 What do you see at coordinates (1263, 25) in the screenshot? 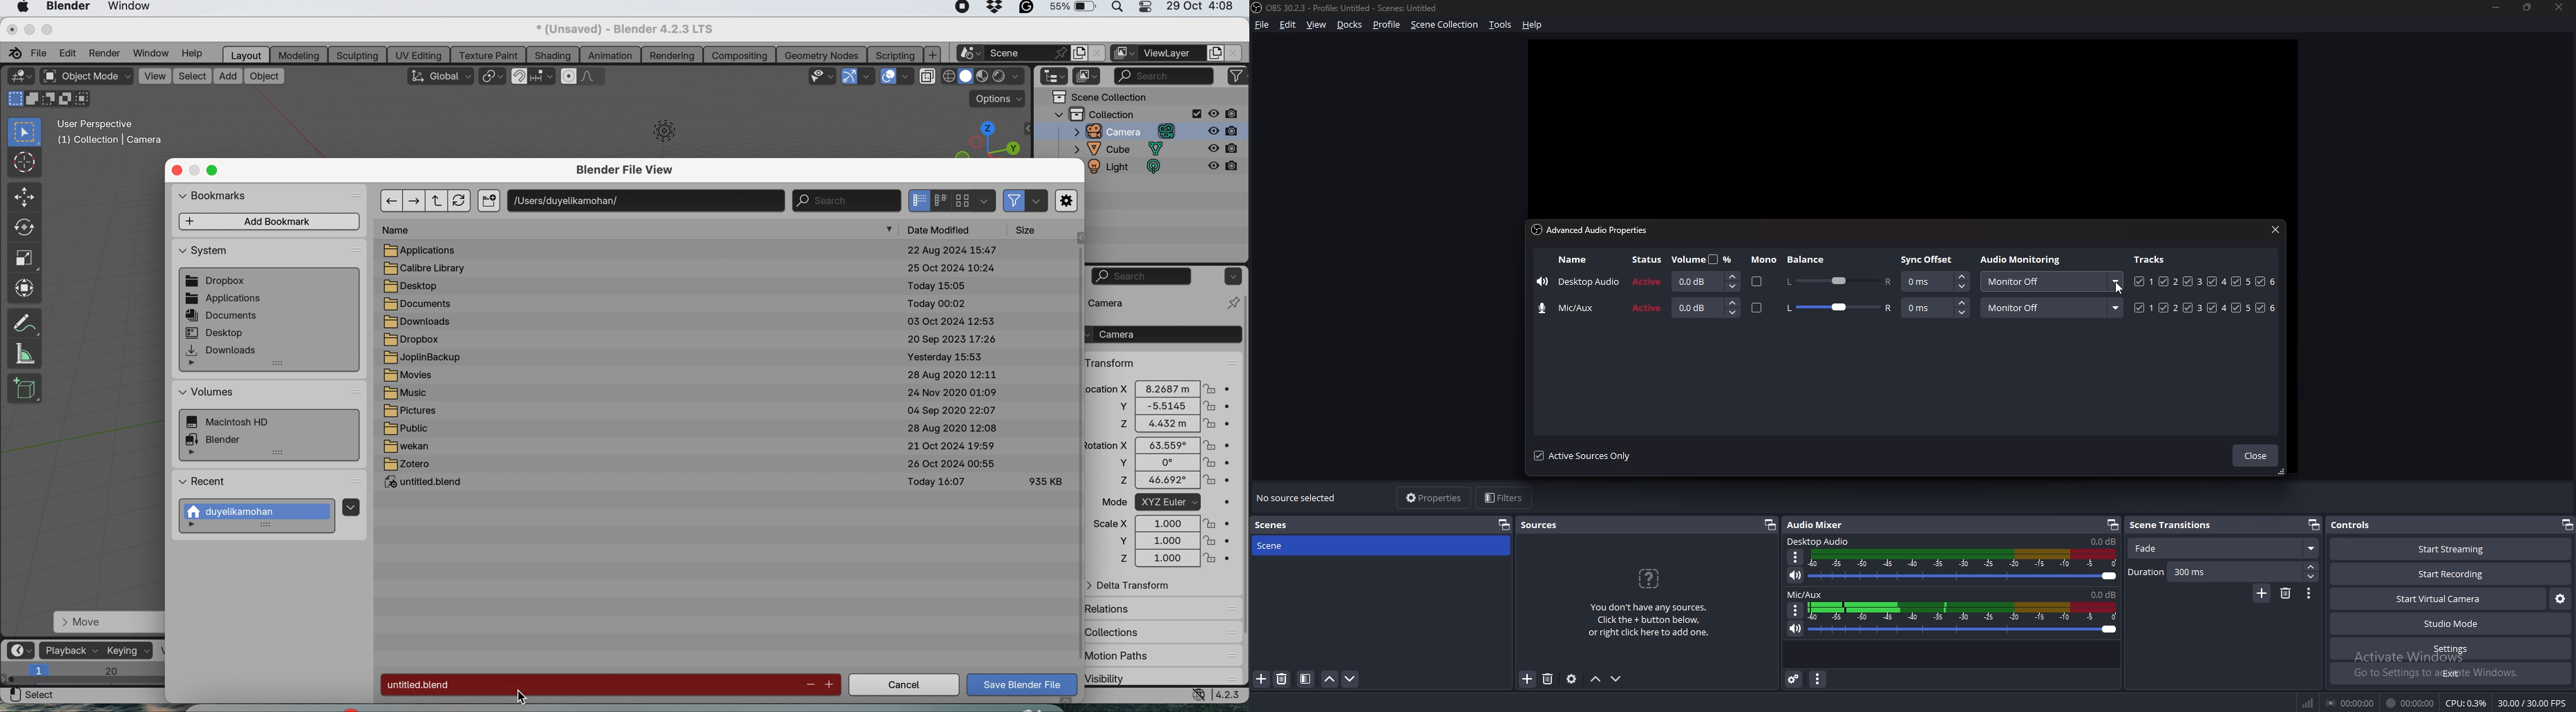
I see `file` at bounding box center [1263, 25].